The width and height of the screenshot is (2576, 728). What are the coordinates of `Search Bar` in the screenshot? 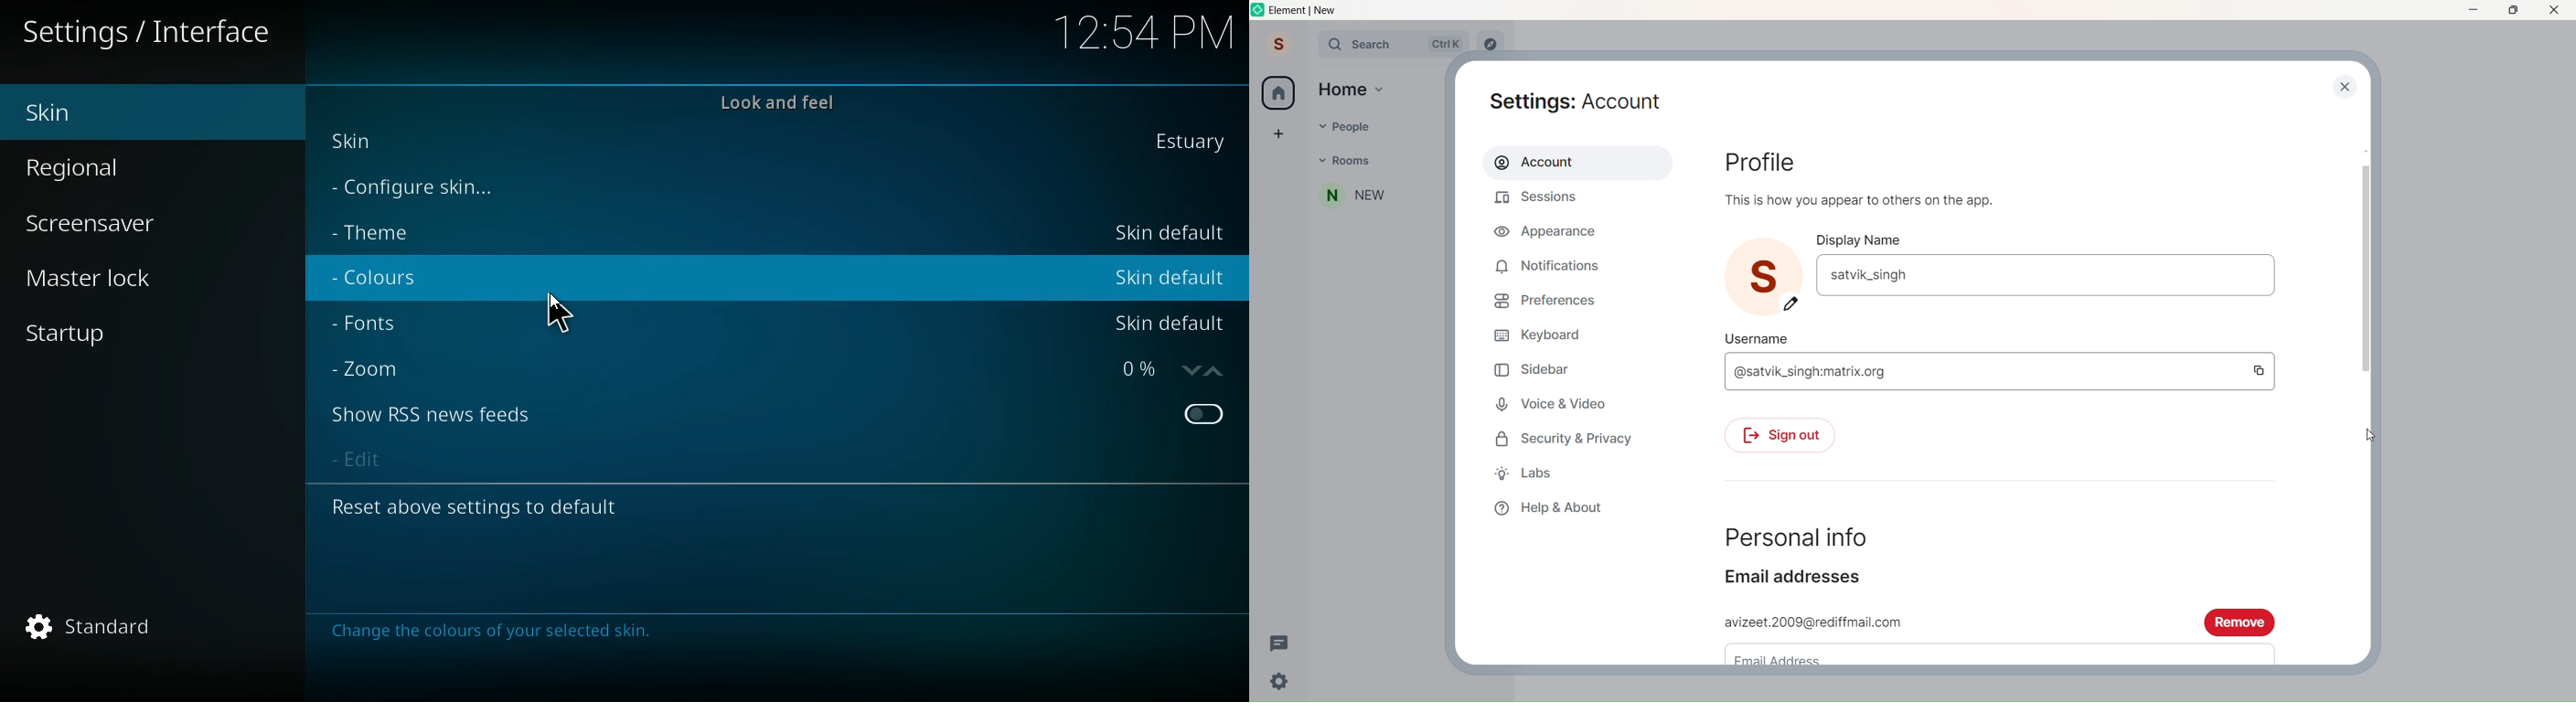 It's located at (1393, 44).